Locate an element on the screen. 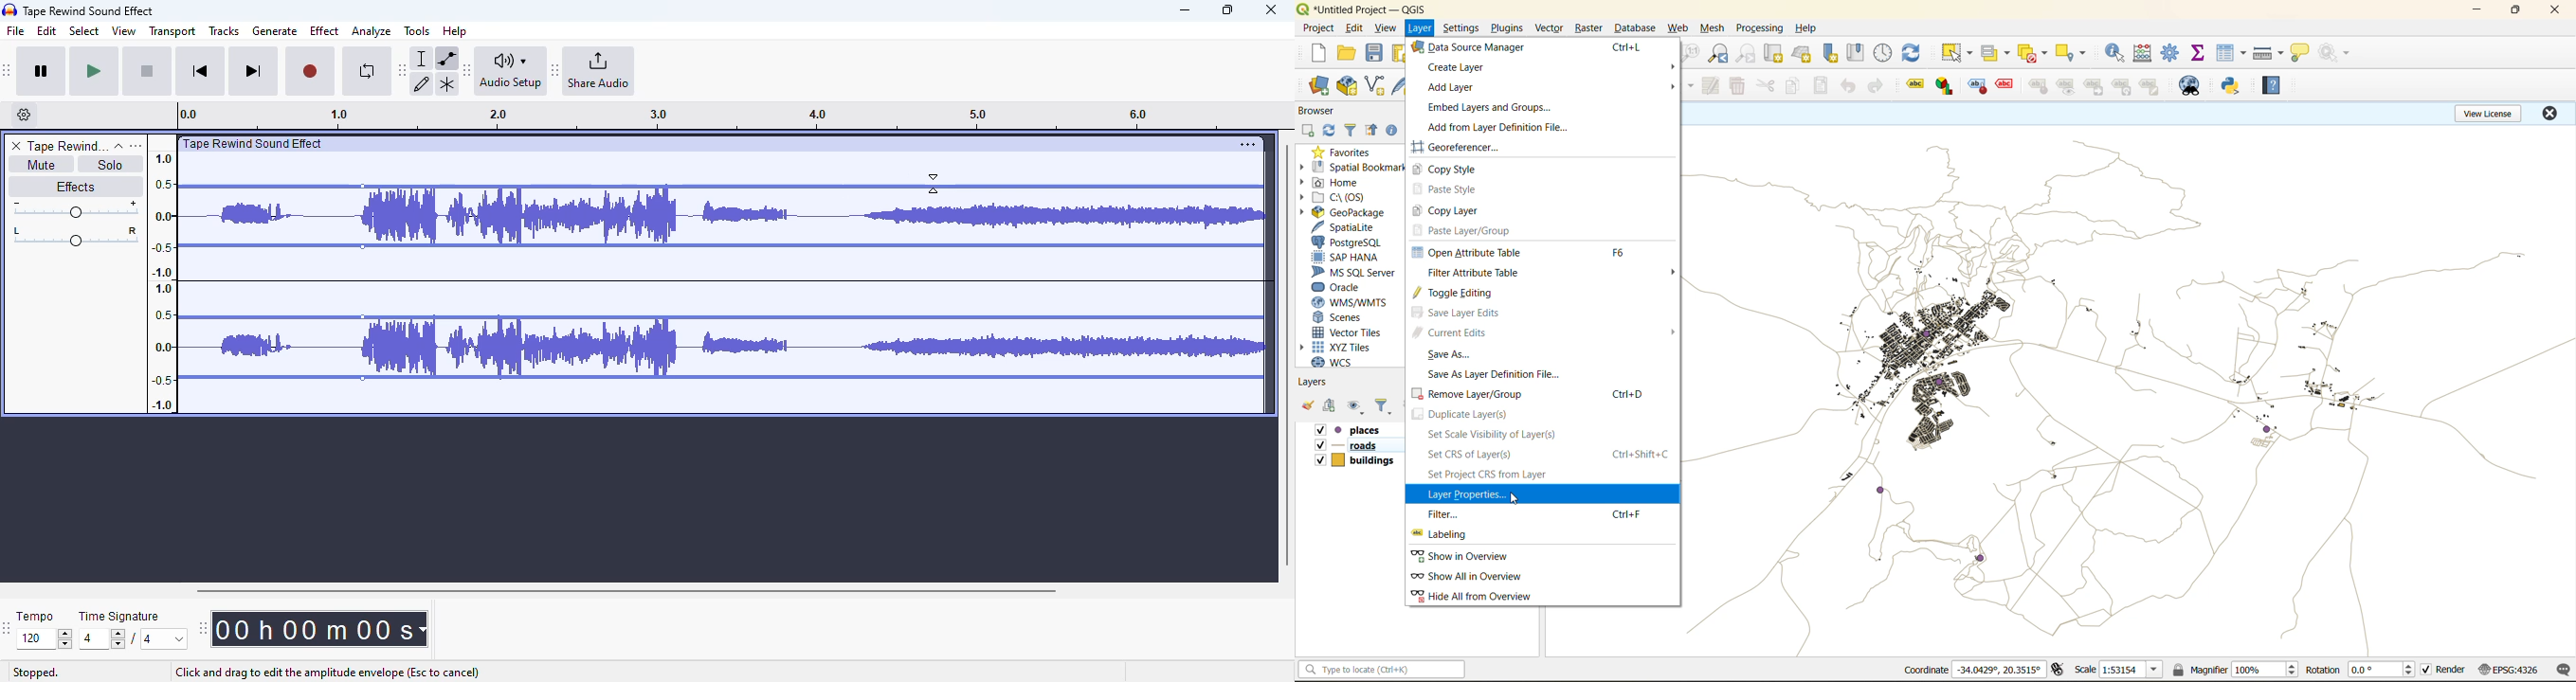 This screenshot has height=700, width=2576. transport is located at coordinates (173, 31).